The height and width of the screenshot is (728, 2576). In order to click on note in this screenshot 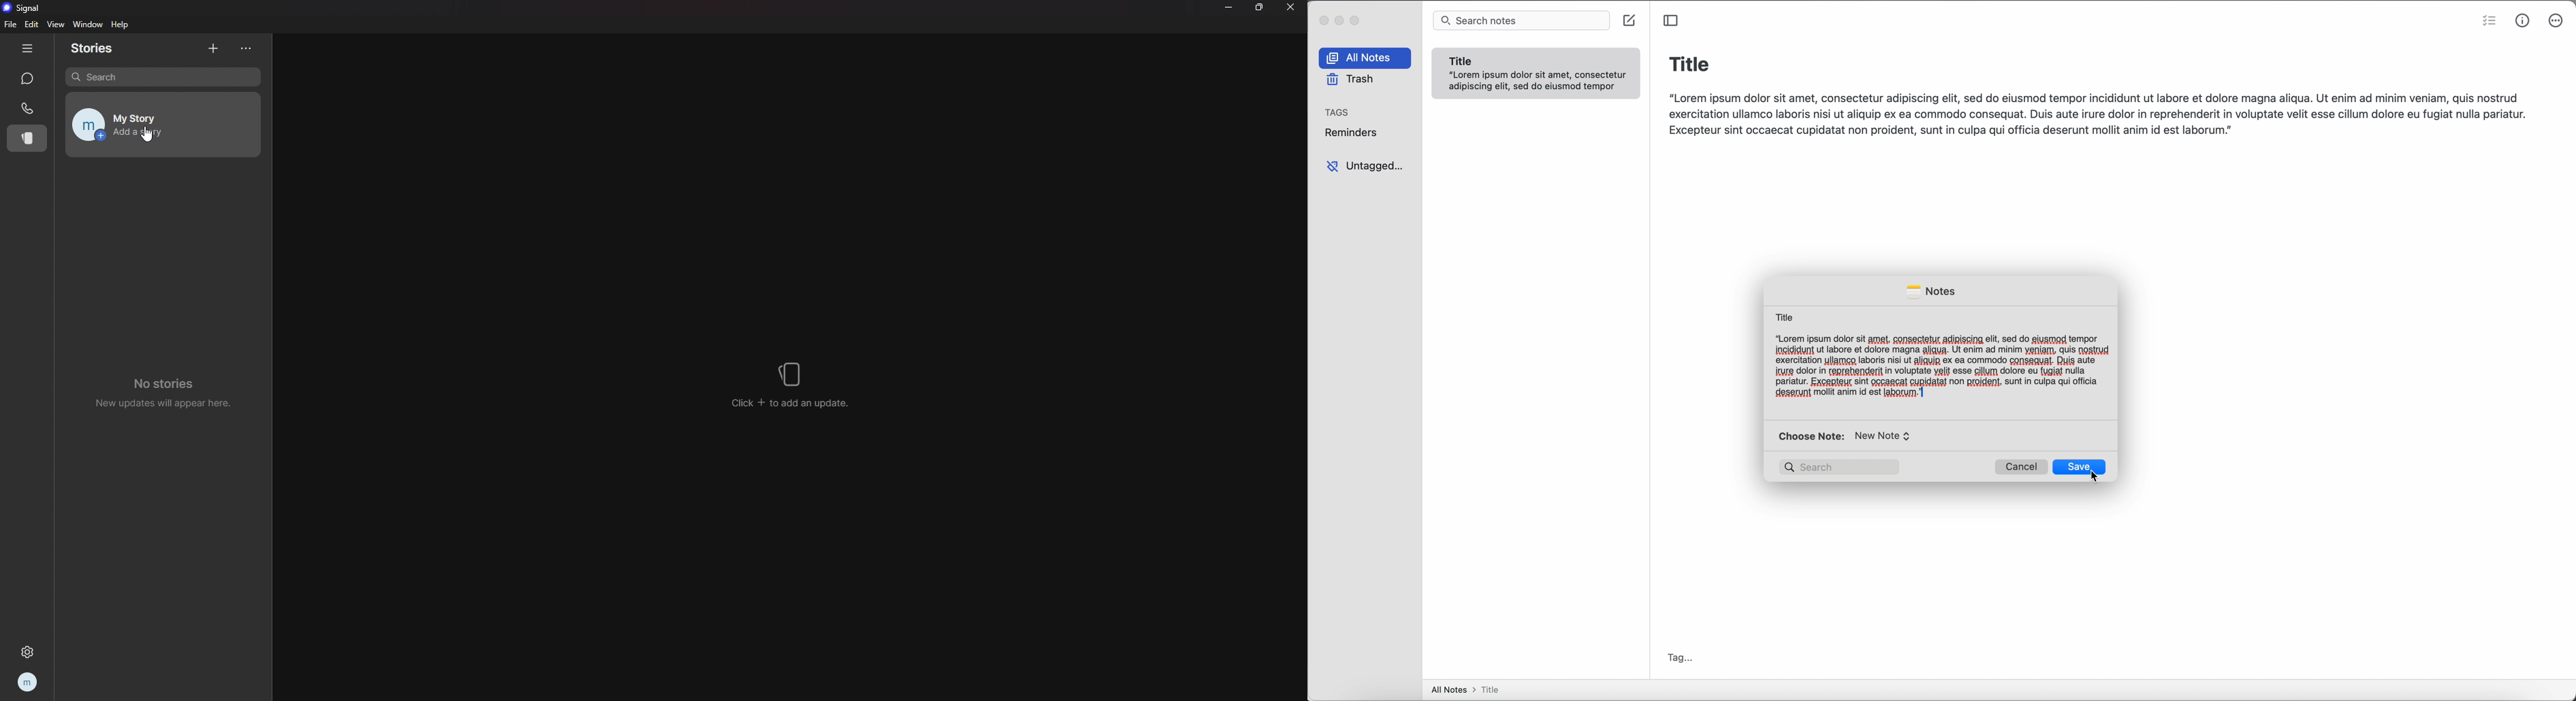, I will do `click(1537, 74)`.